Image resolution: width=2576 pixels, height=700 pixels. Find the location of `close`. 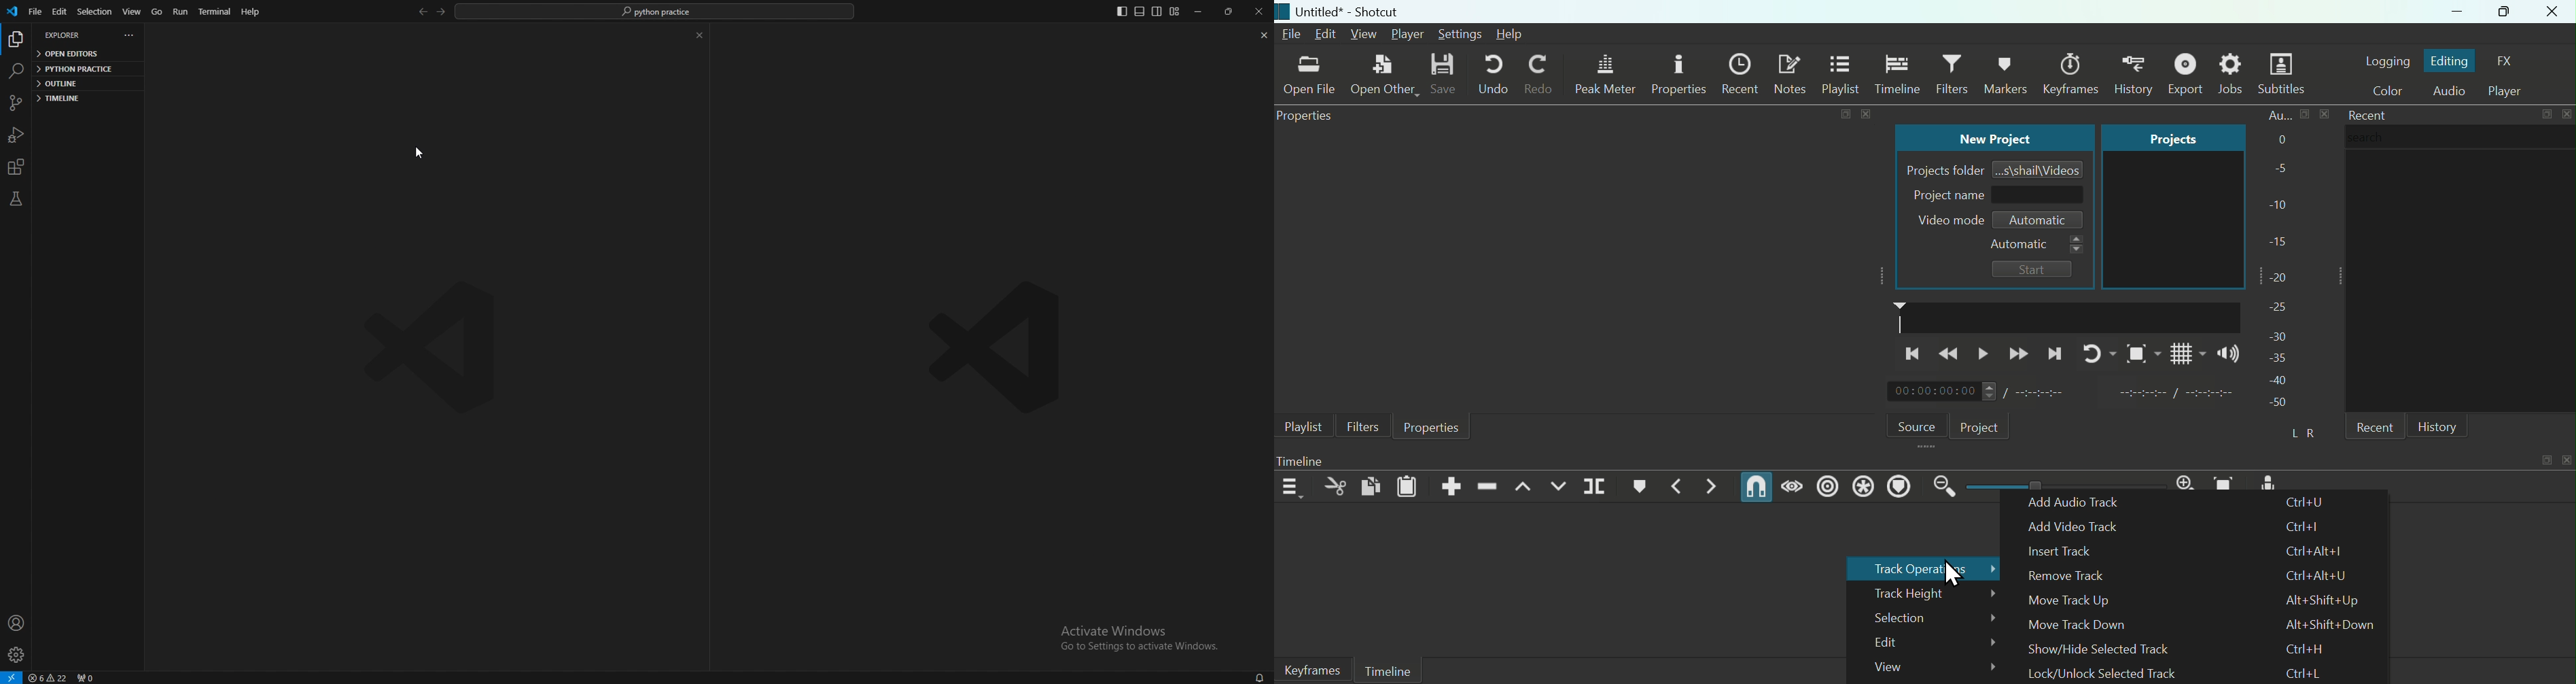

close is located at coordinates (2325, 114).